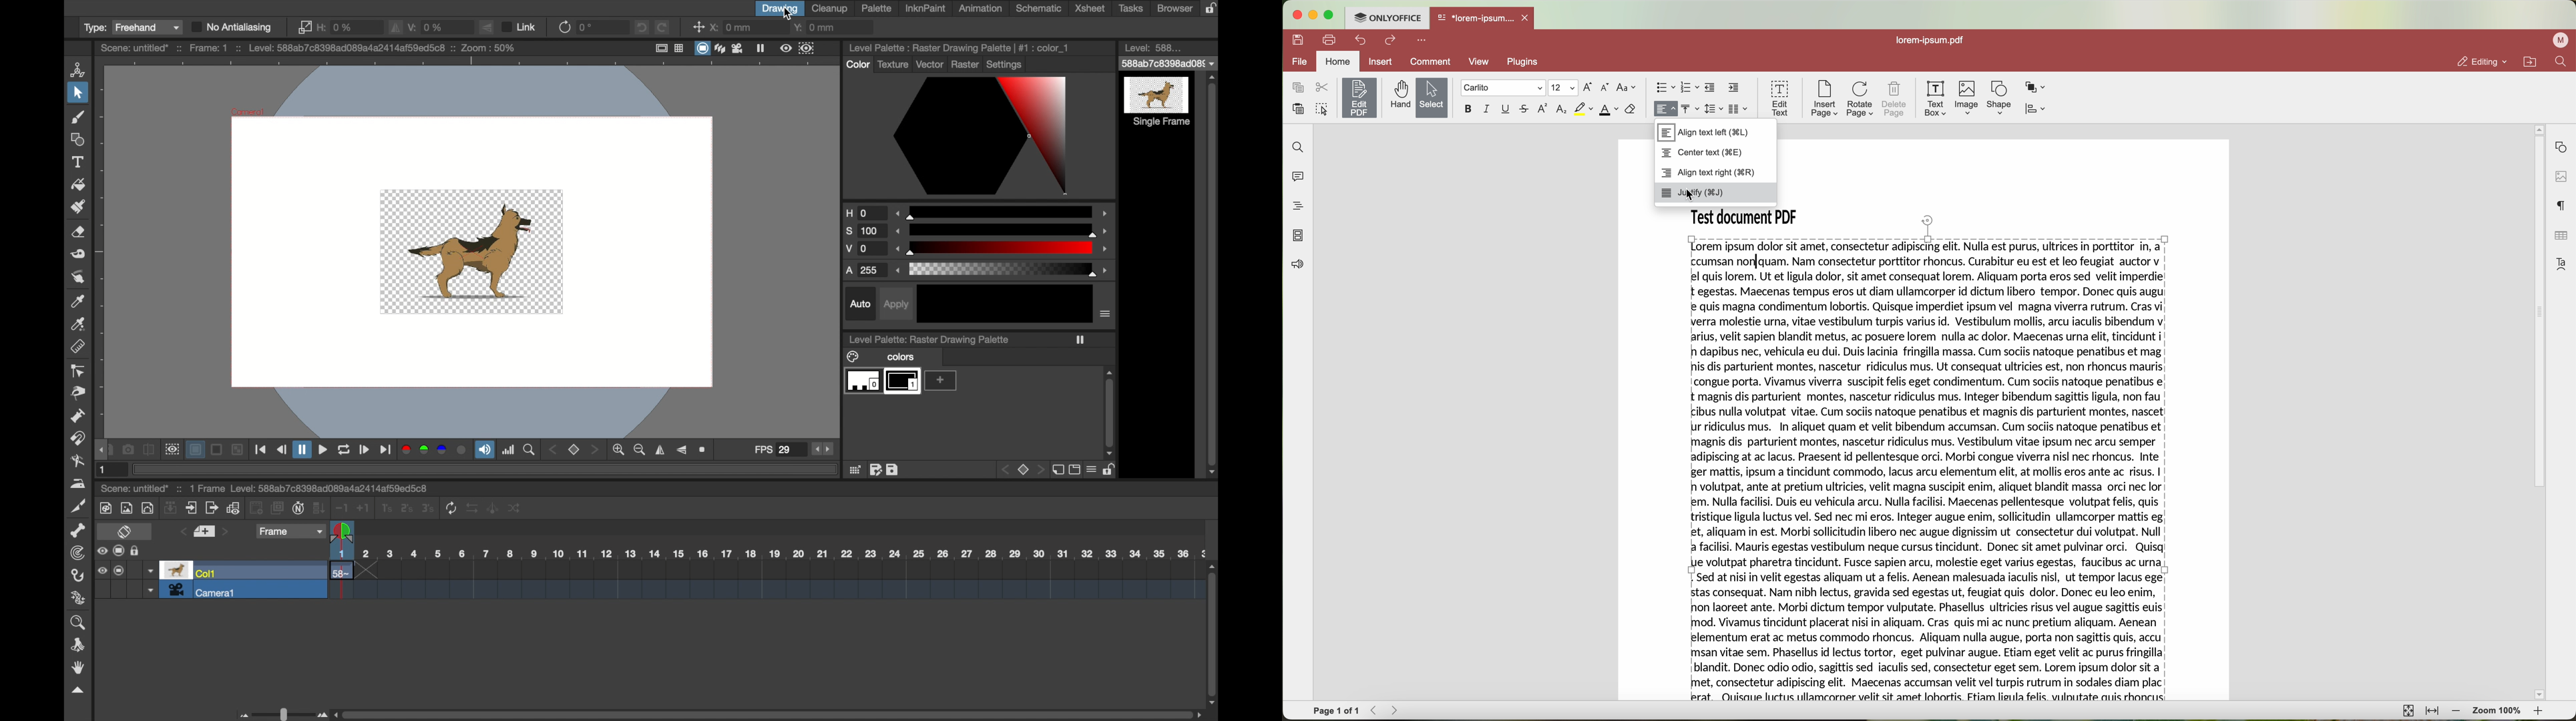 Image resolution: width=2576 pixels, height=728 pixels. What do you see at coordinates (2536, 414) in the screenshot?
I see `scroll bar` at bounding box center [2536, 414].